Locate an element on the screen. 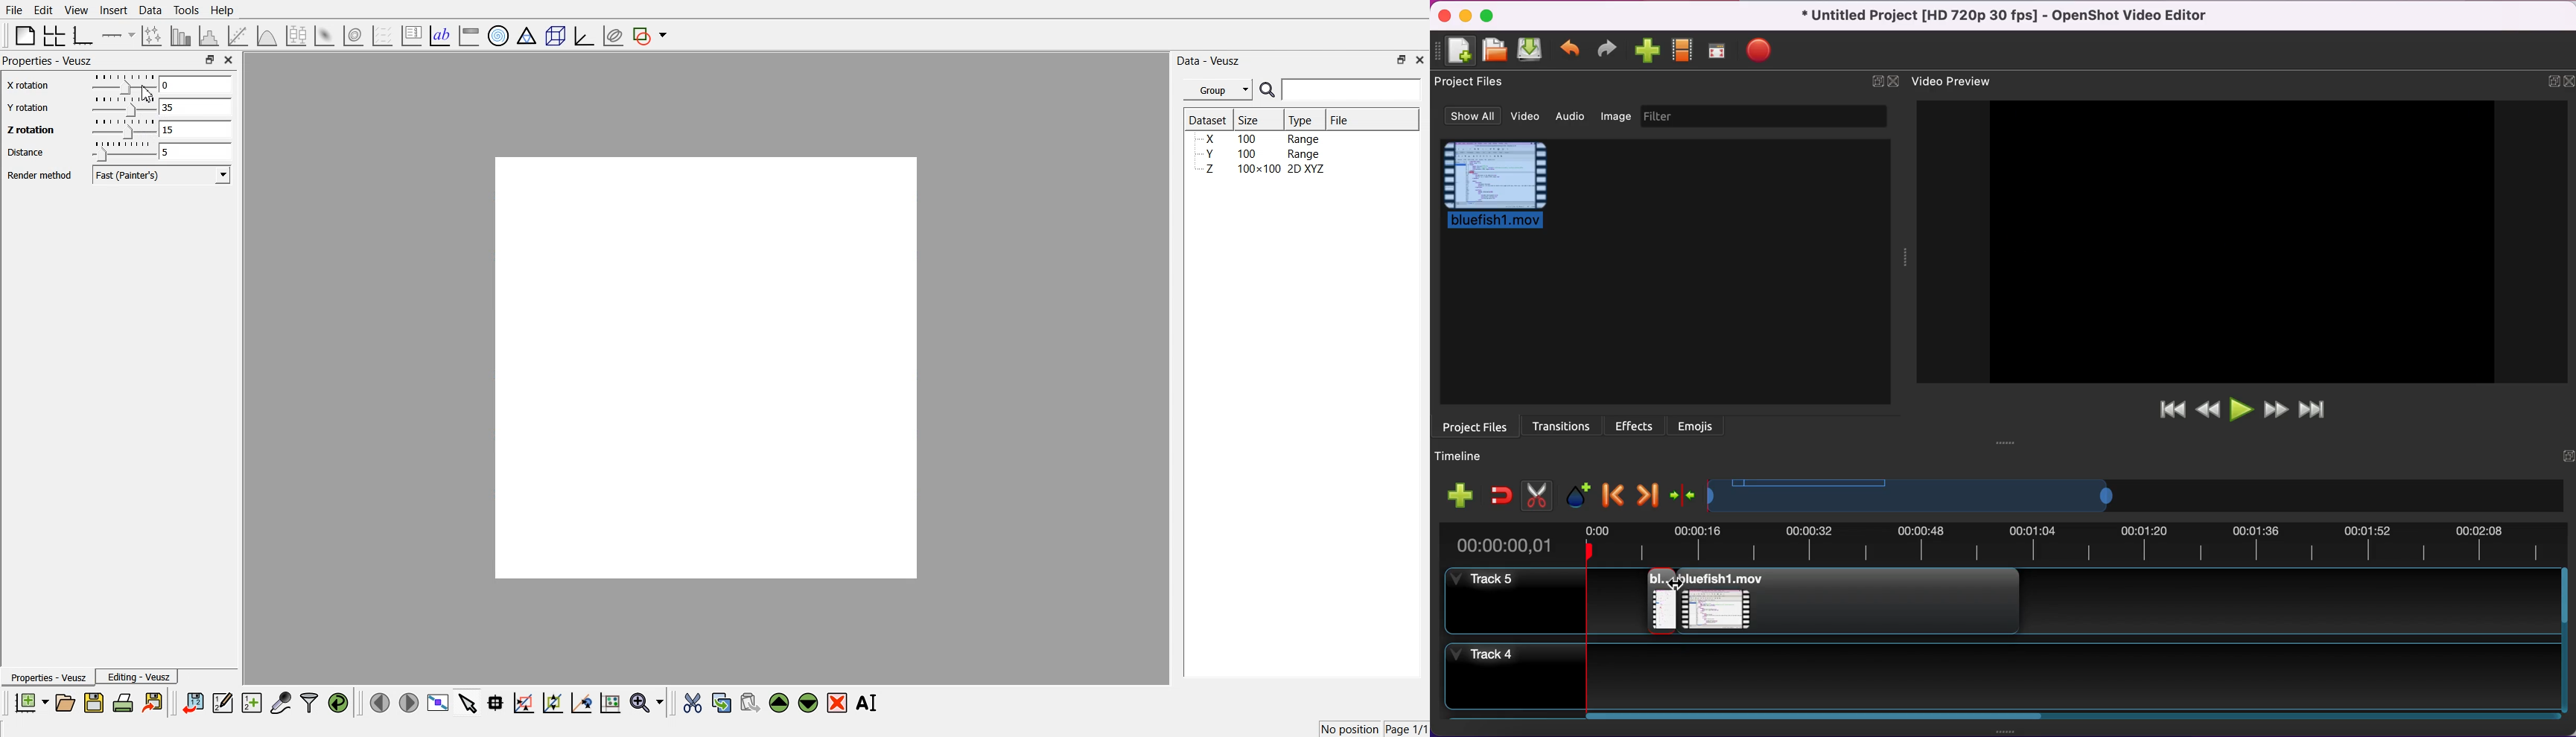 Image resolution: width=2576 pixels, height=756 pixels. undo is located at coordinates (1571, 51).